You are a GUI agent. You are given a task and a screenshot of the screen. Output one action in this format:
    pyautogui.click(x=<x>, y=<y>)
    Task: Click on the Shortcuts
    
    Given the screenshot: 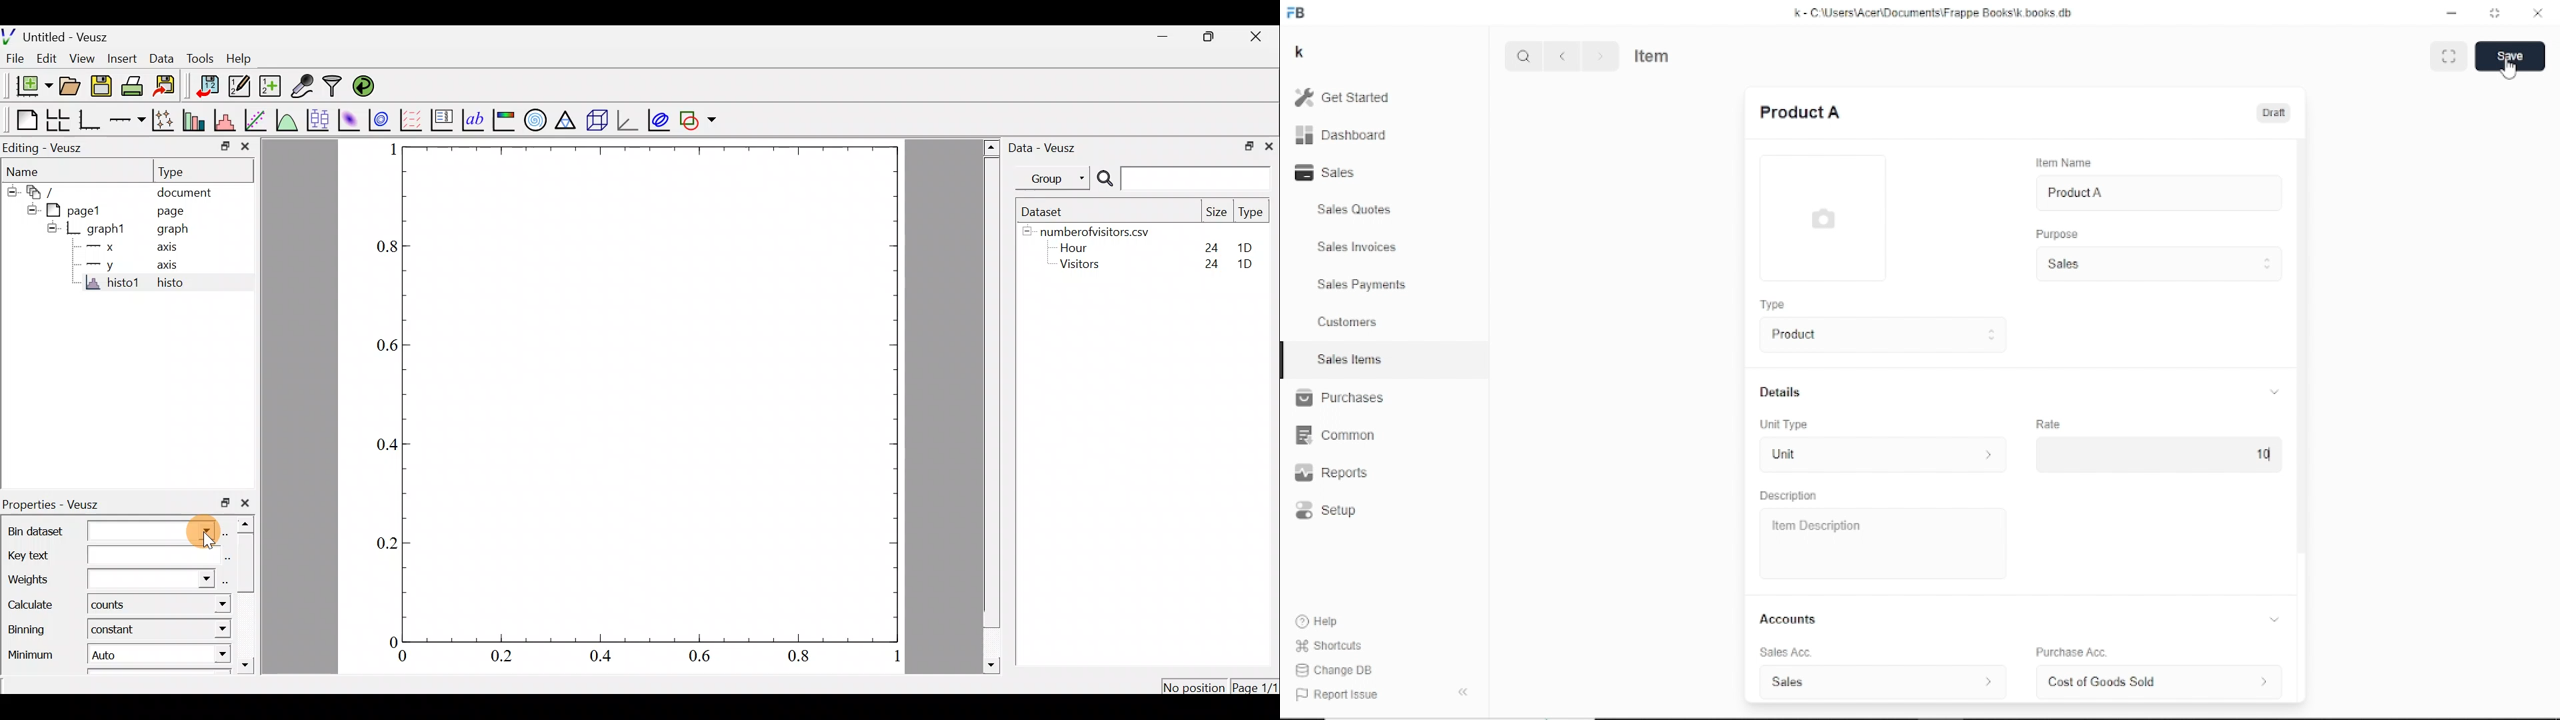 What is the action you would take?
    pyautogui.click(x=1331, y=647)
    